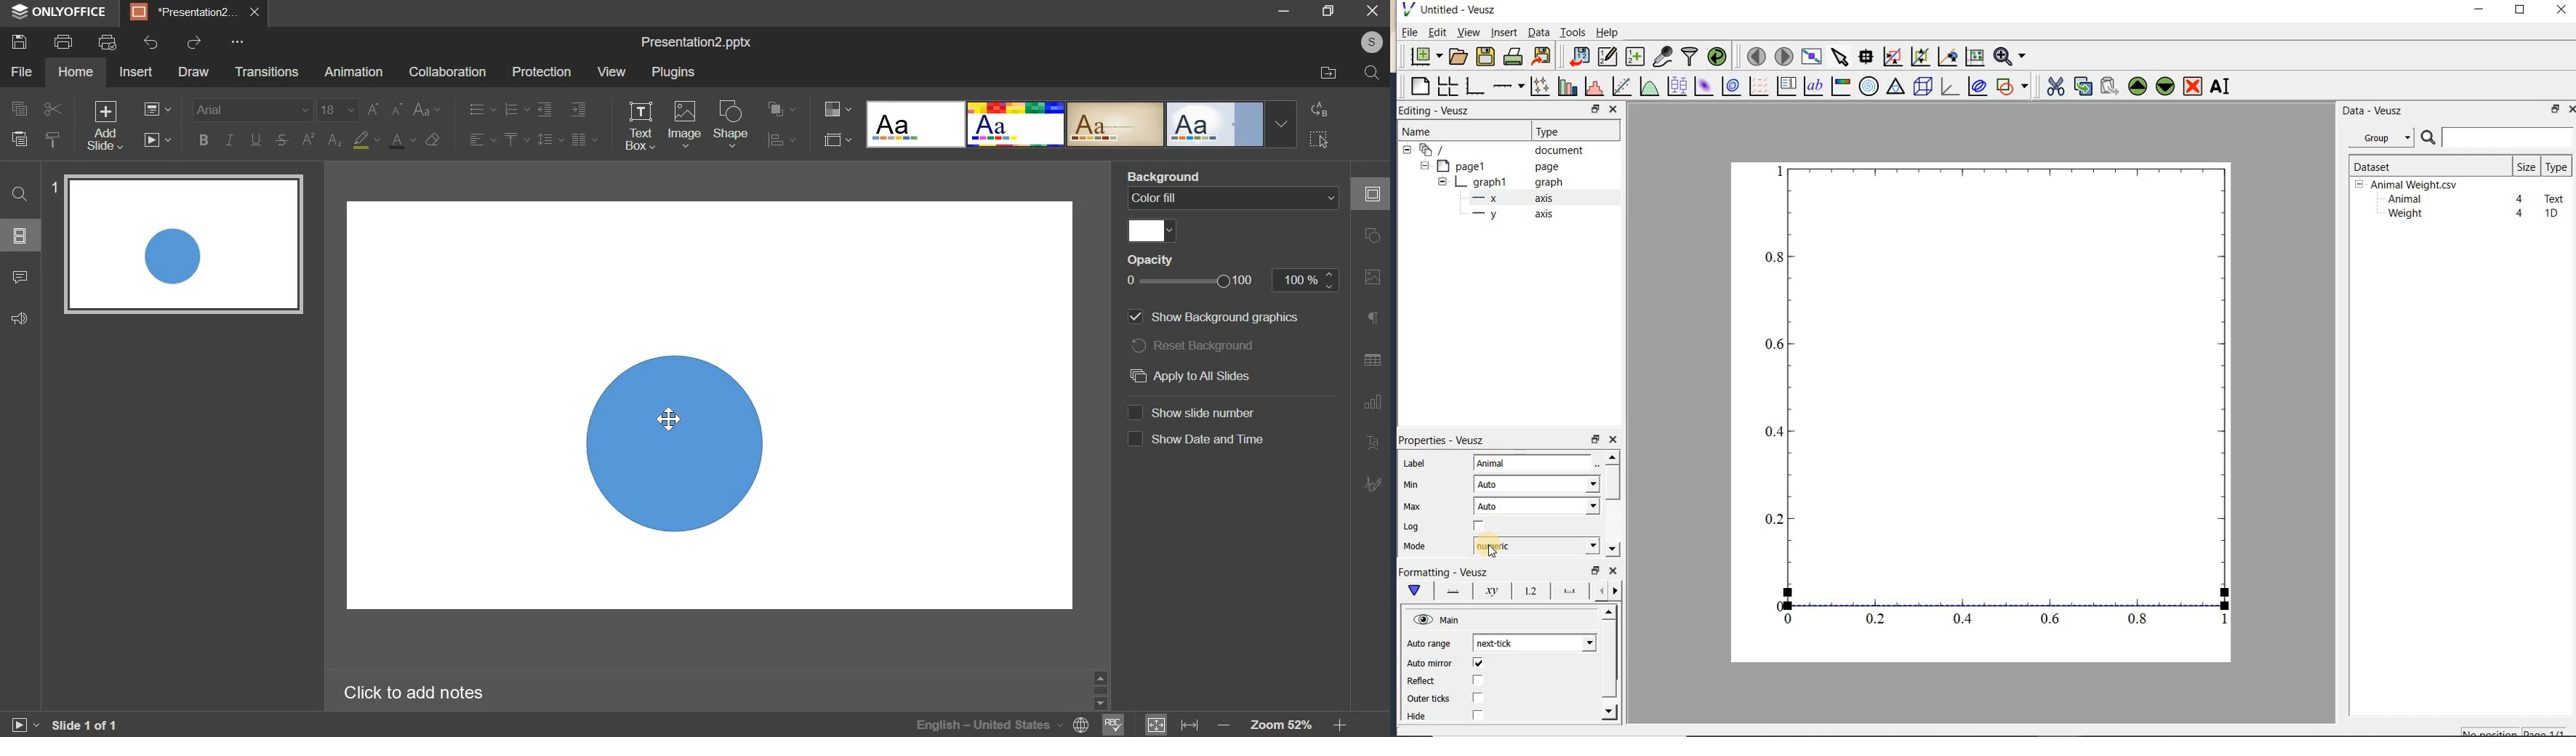 The height and width of the screenshot is (756, 2576). I want to click on tick labels, so click(1528, 590).